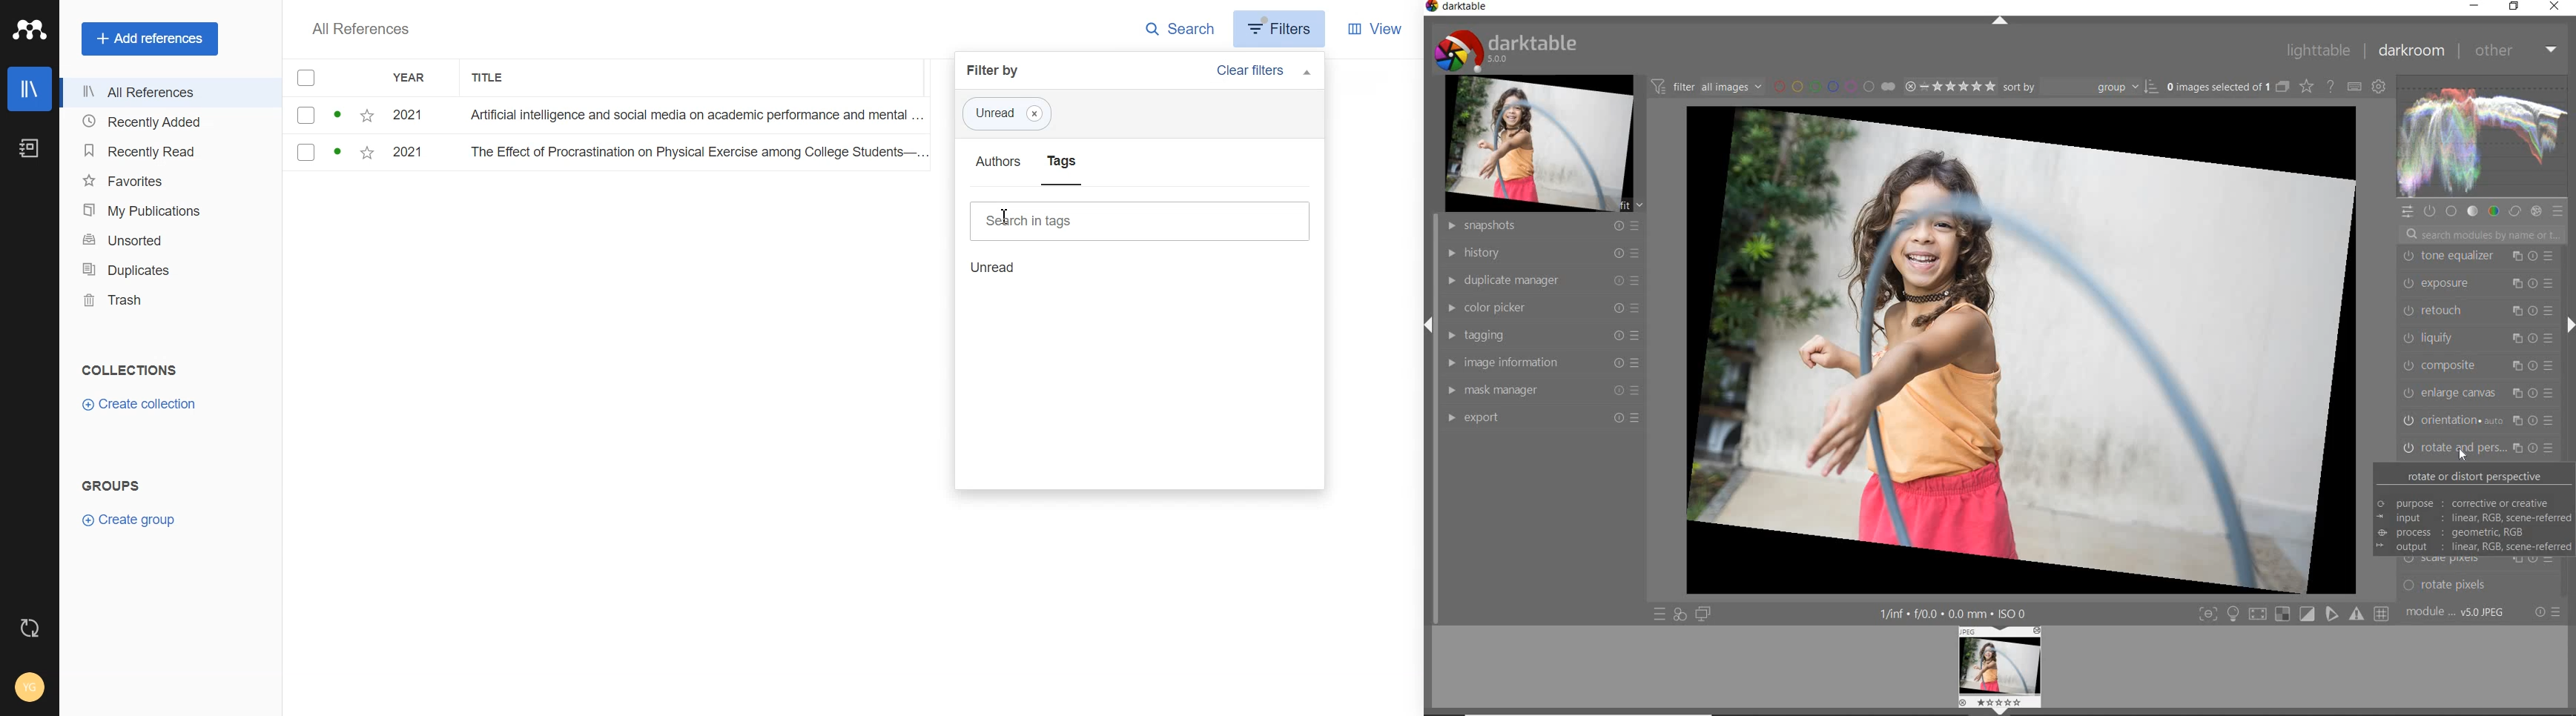 The height and width of the screenshot is (728, 2576). Describe the element at coordinates (2474, 508) in the screenshot. I see `ROTATE OR DISTORT PERSPECTIVE` at that location.